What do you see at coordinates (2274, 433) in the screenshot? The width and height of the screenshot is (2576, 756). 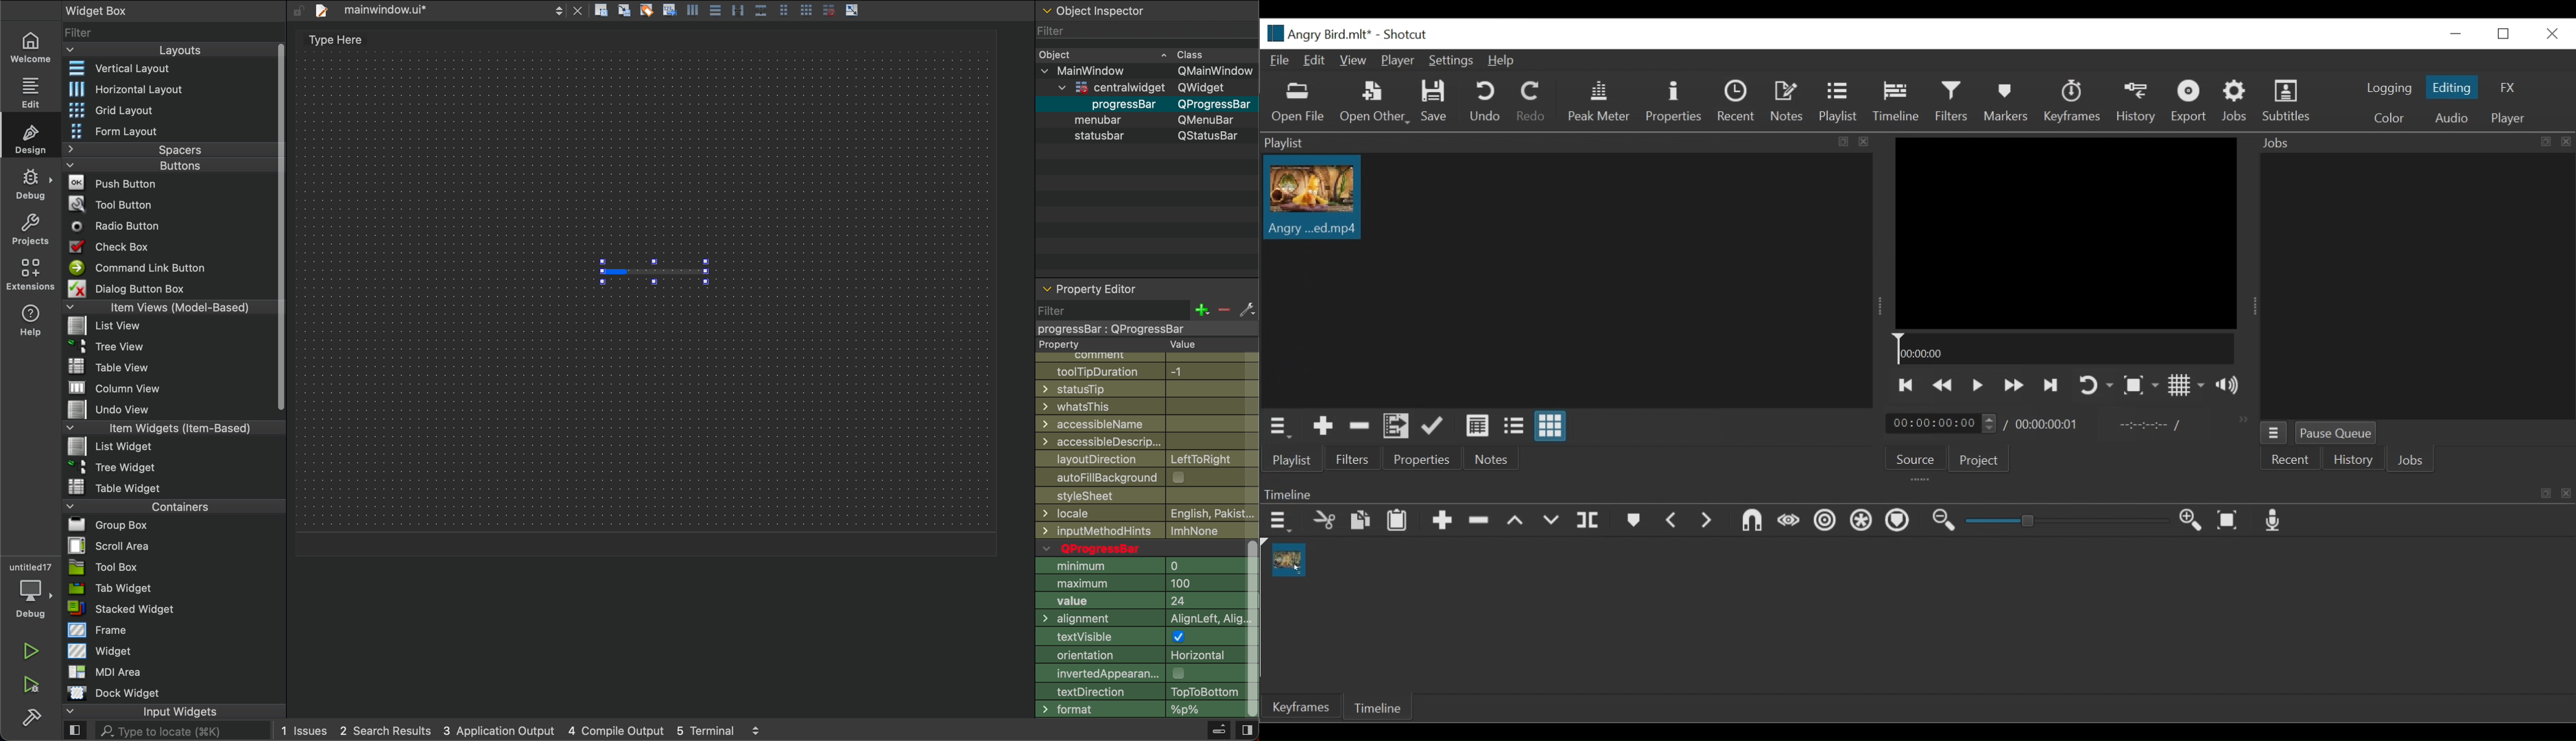 I see `Jobs menu` at bounding box center [2274, 433].